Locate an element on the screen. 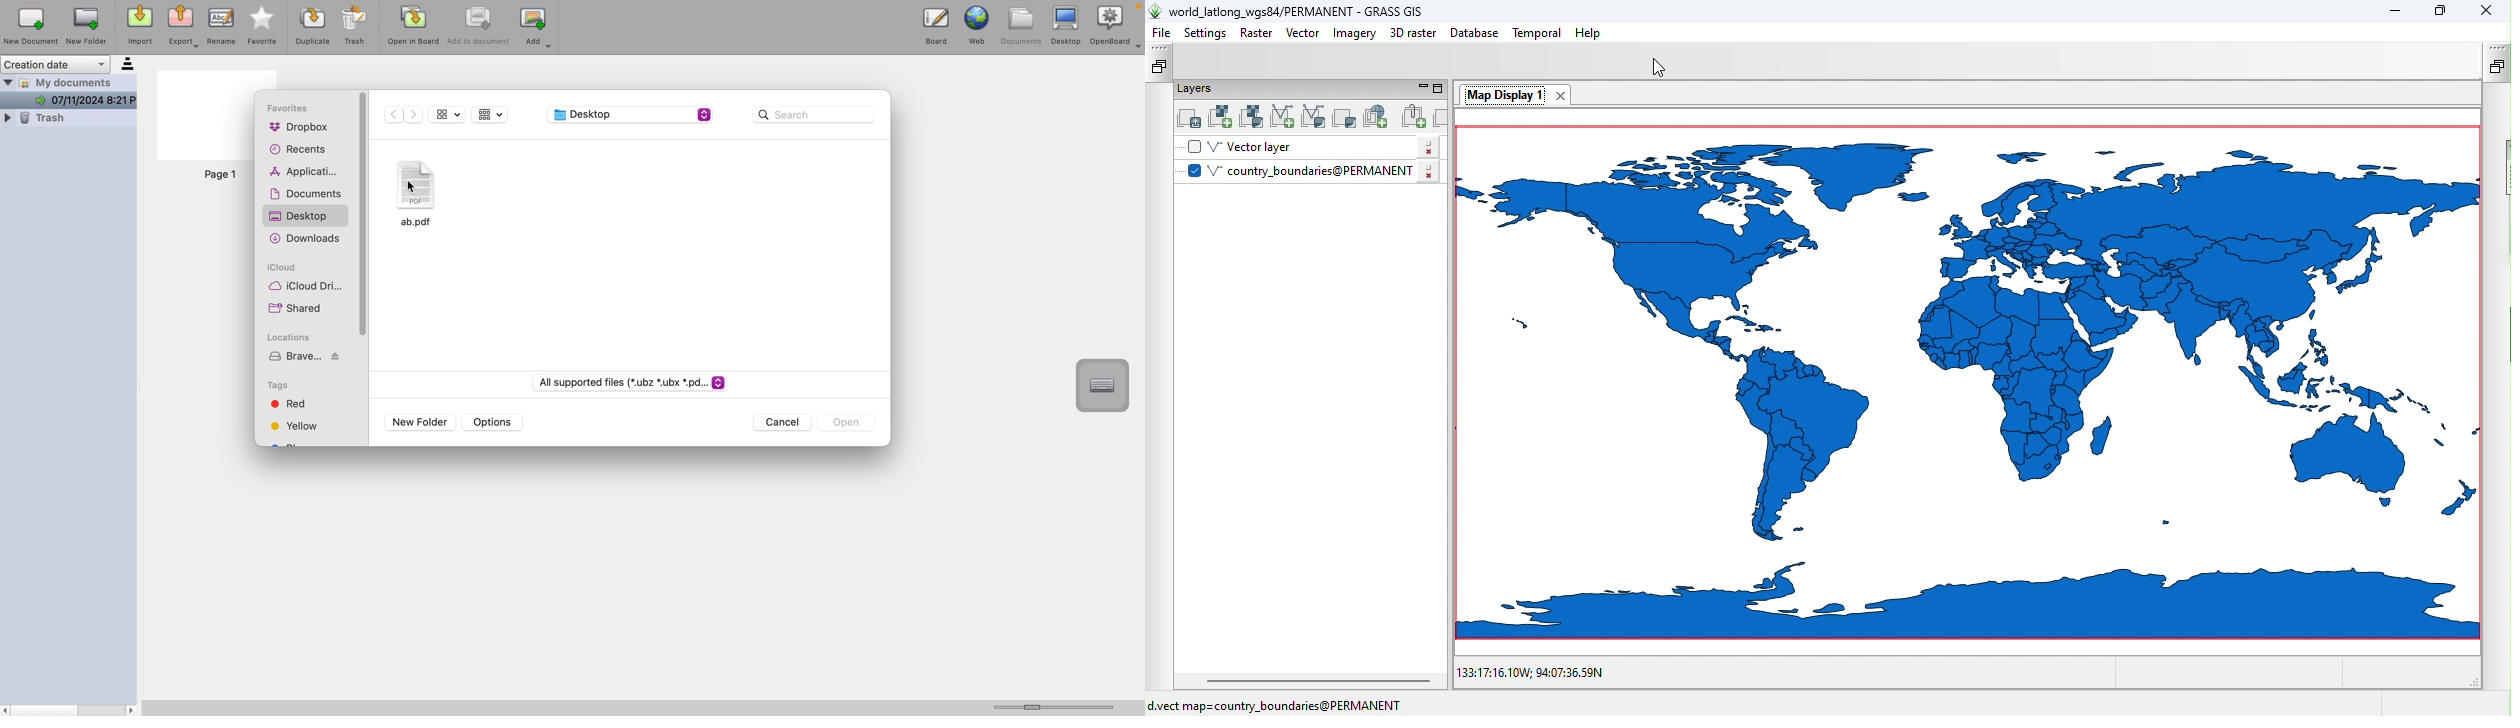 The height and width of the screenshot is (728, 2520). sidebar vertical scroll bar is located at coordinates (365, 215).